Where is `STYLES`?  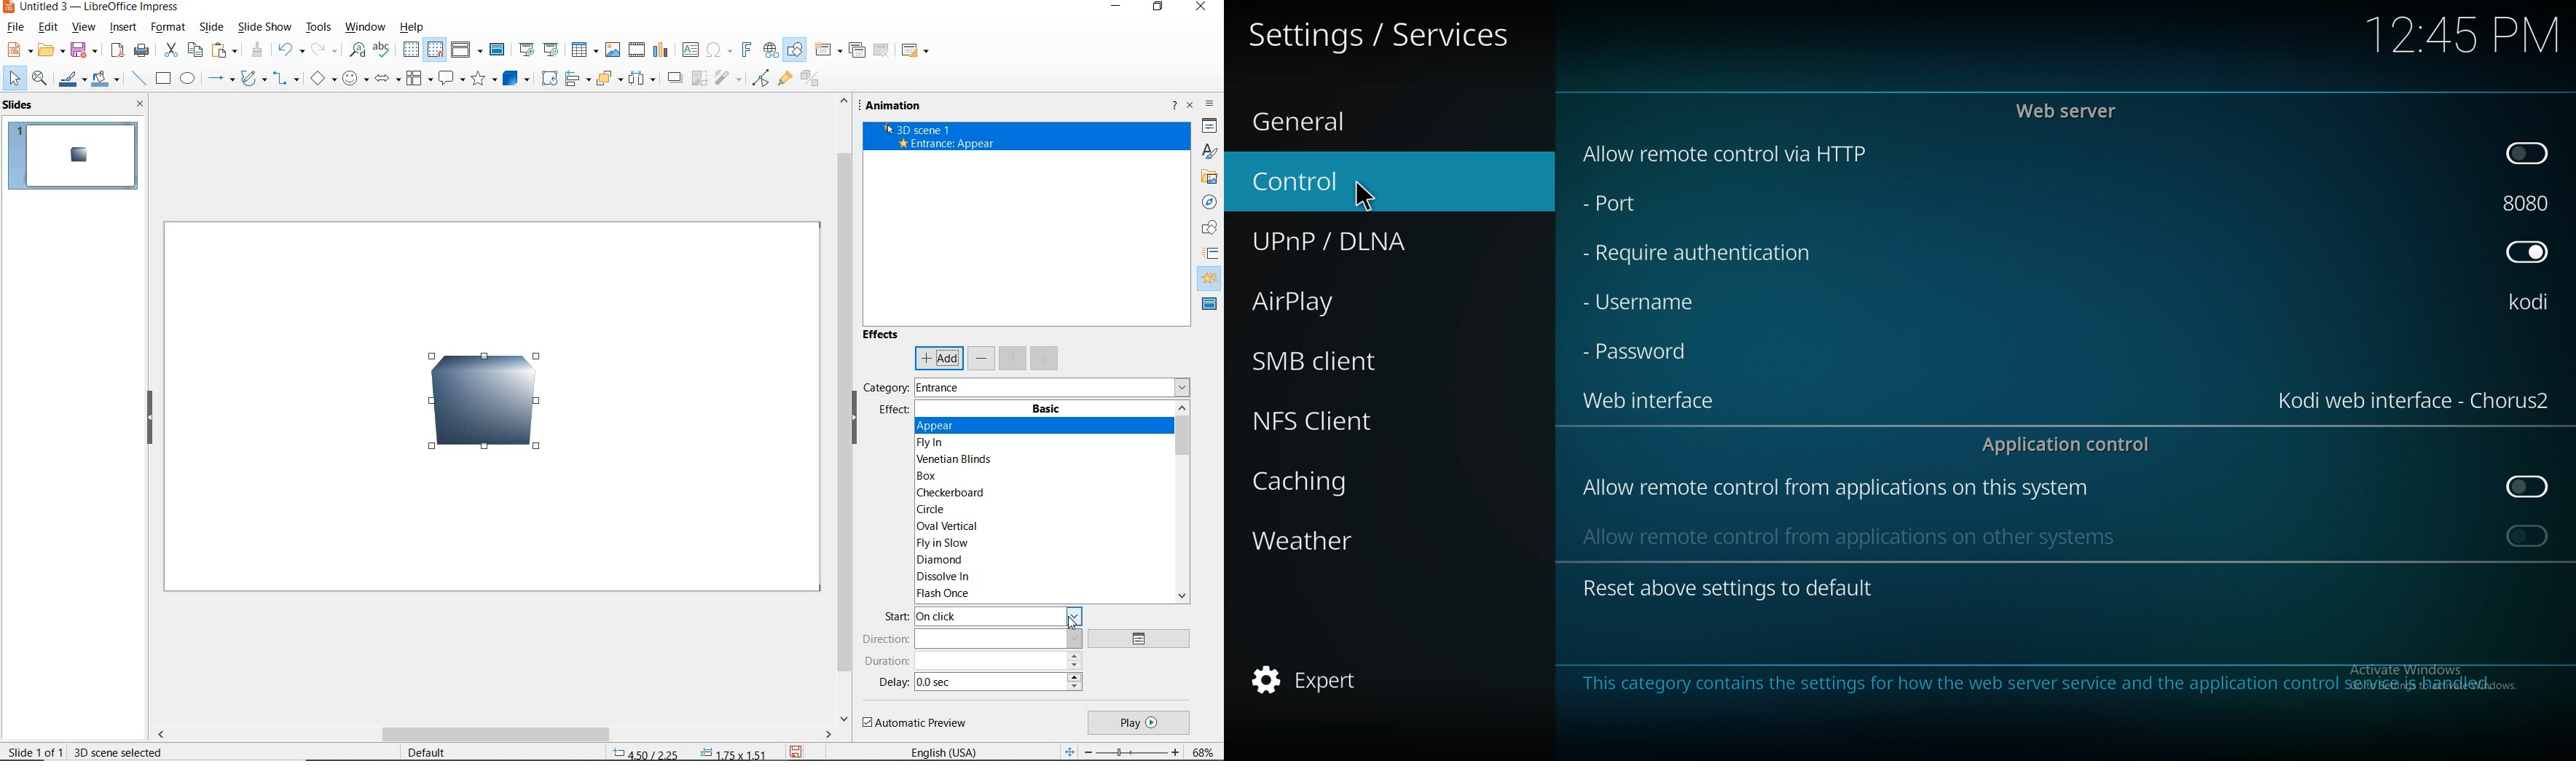 STYLES is located at coordinates (1209, 152).